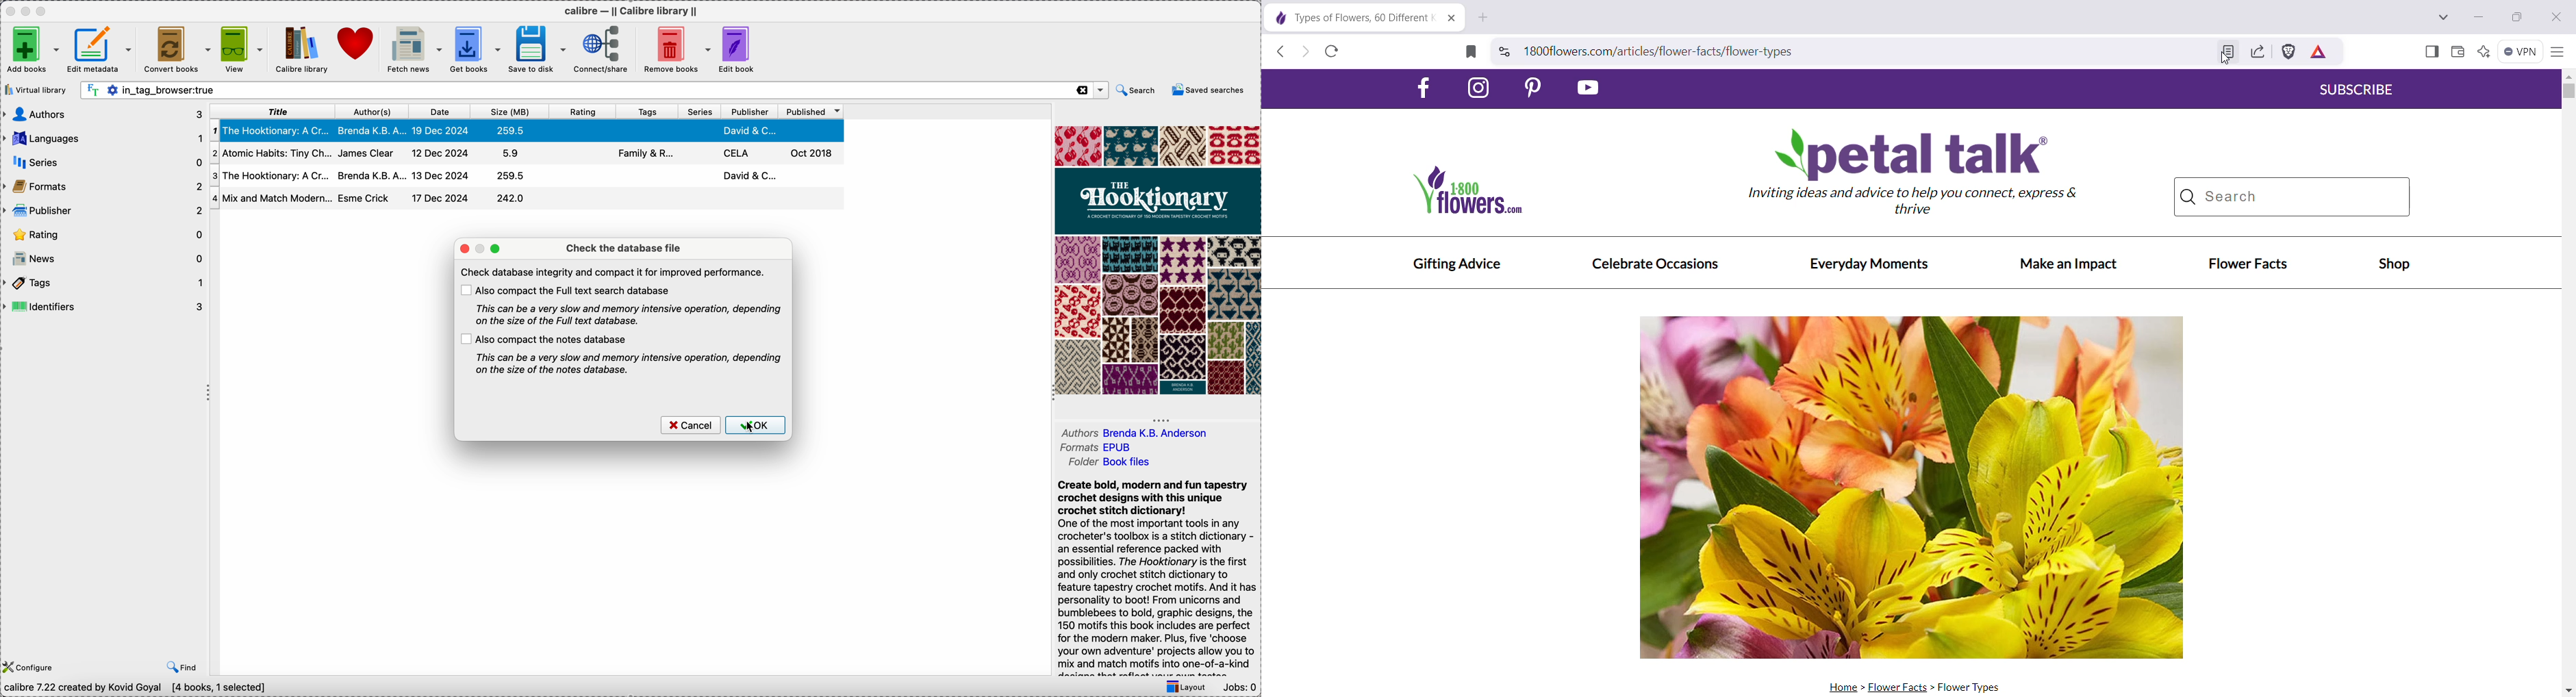 Image resolution: width=2576 pixels, height=700 pixels. I want to click on Flower Facts, so click(2248, 265).